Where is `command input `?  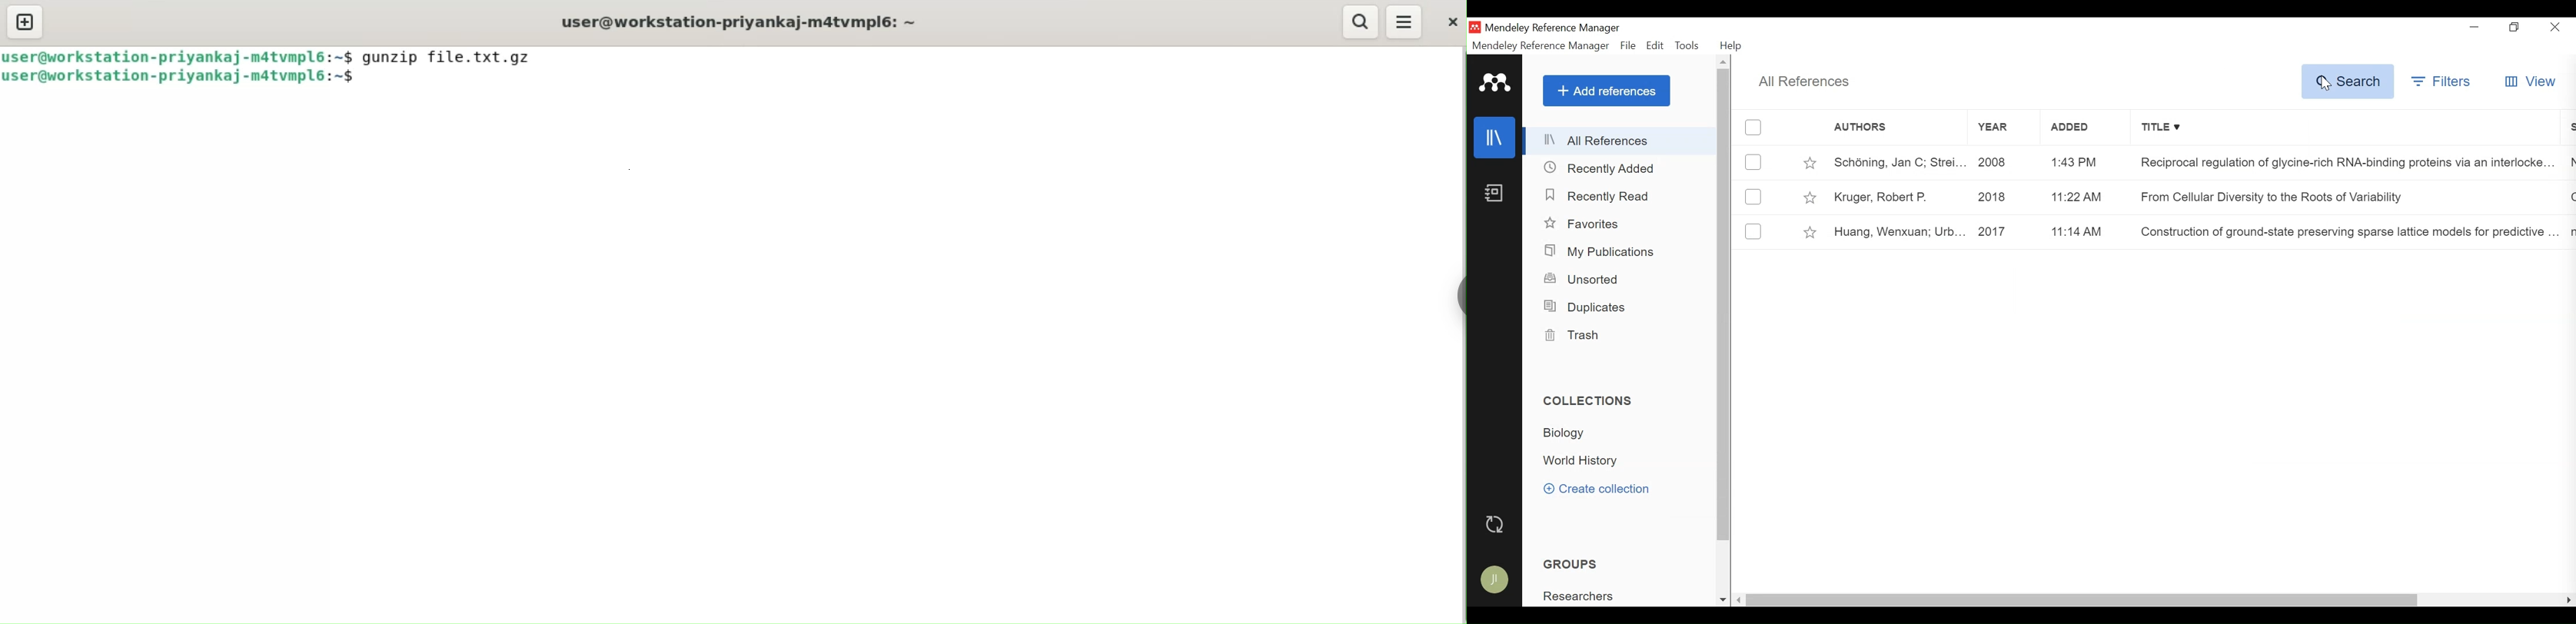
command input  is located at coordinates (907, 82).